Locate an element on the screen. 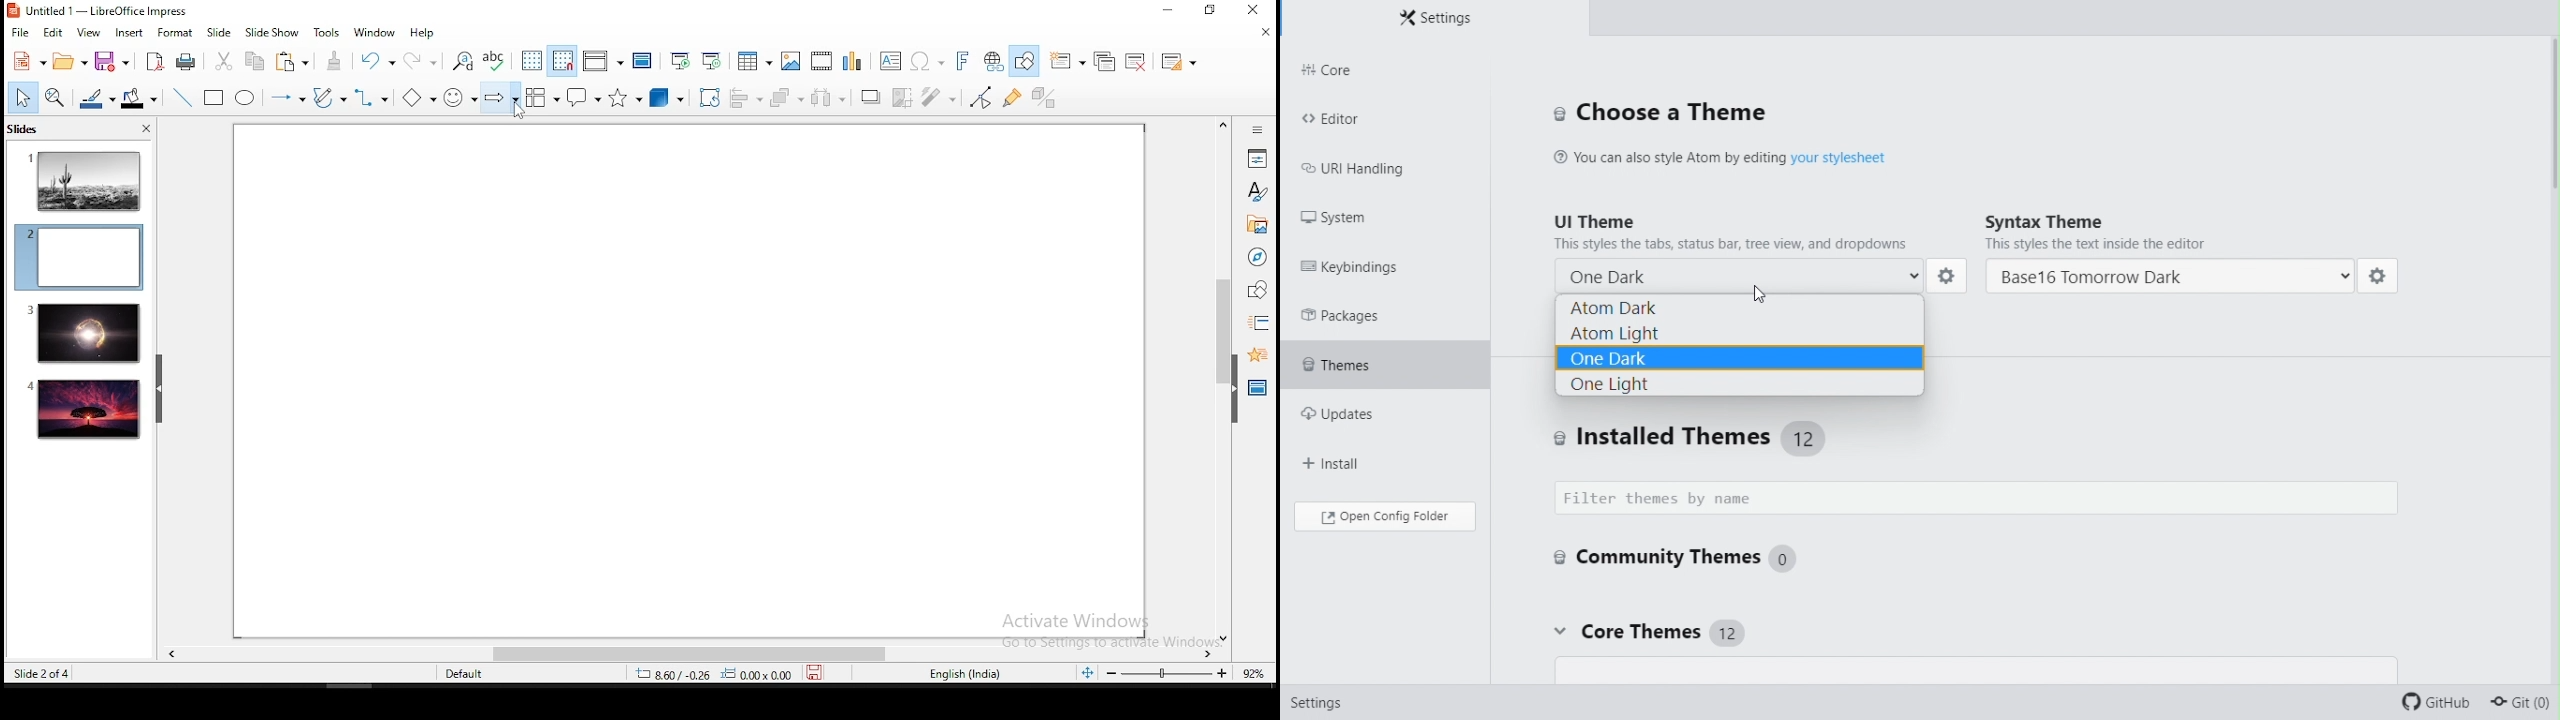 This screenshot has width=2576, height=728. you can also style atom by editing your stylesheet is located at coordinates (1757, 155).